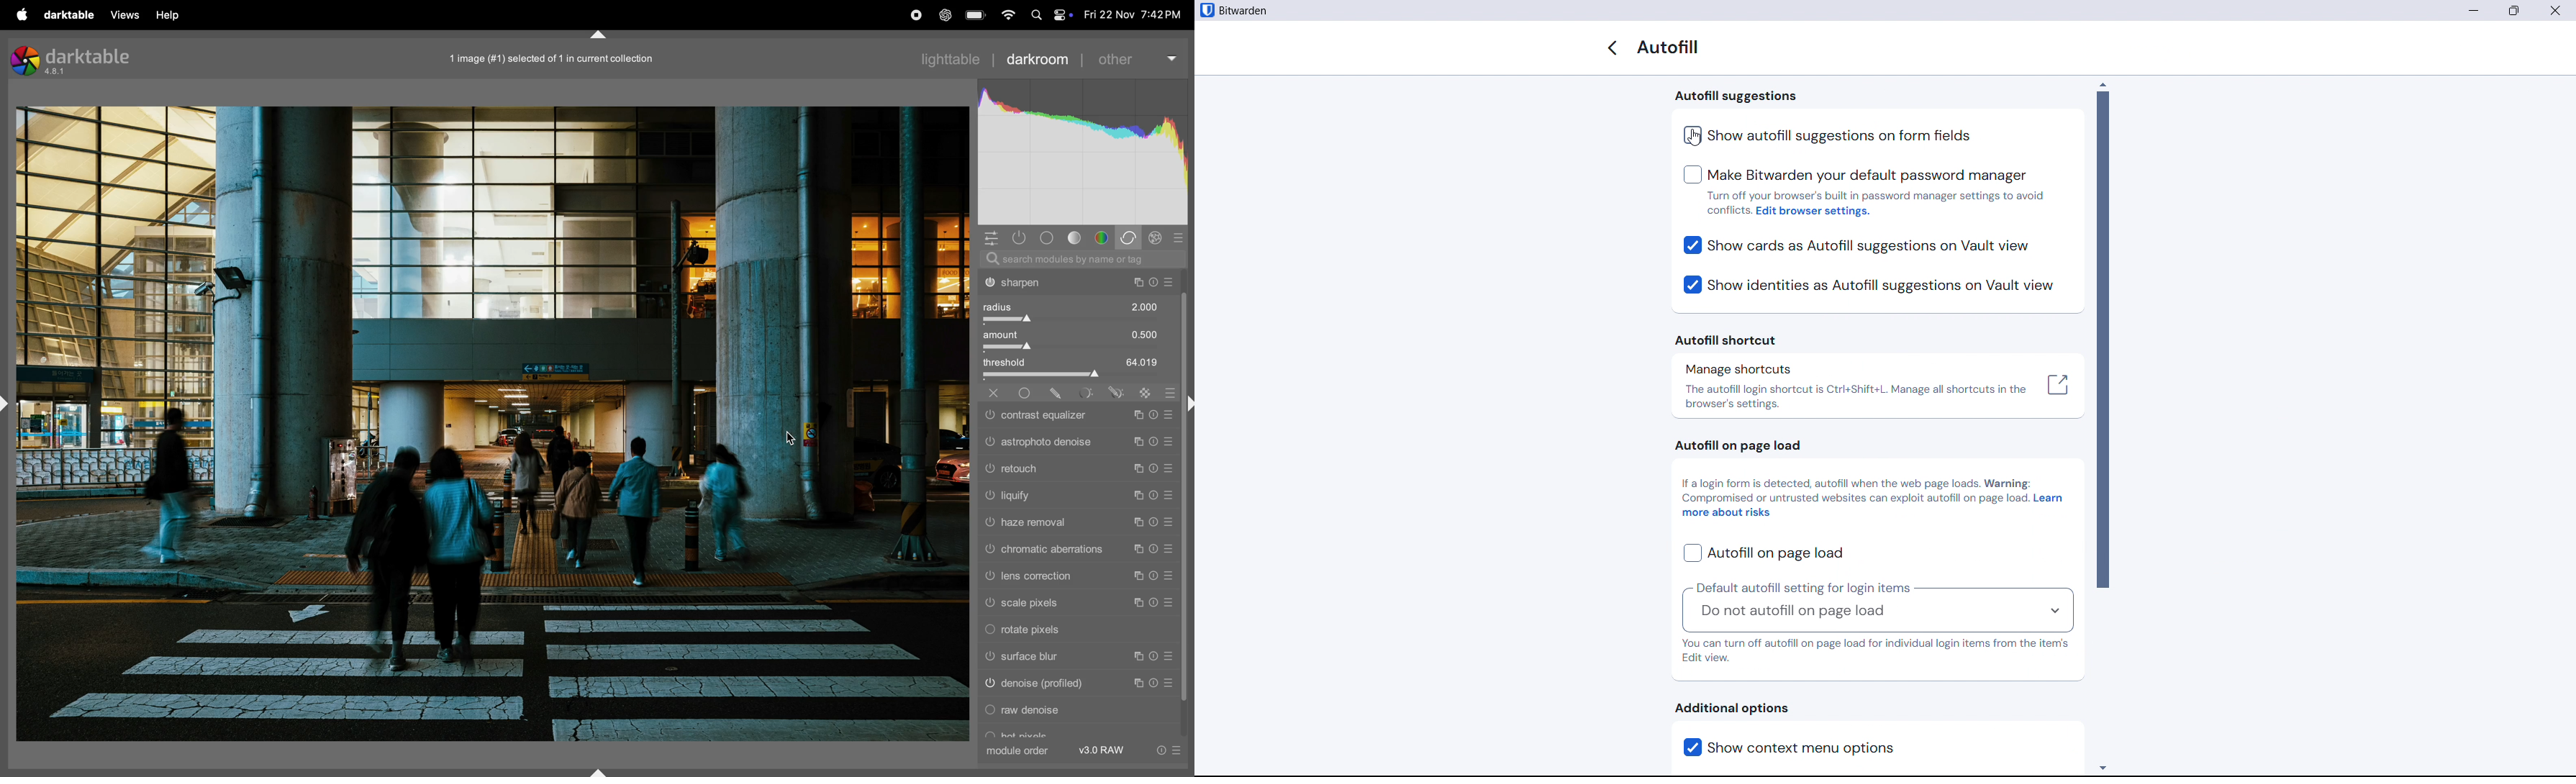 The image size is (2576, 784). Describe the element at coordinates (1085, 149) in the screenshot. I see `histogram` at that location.